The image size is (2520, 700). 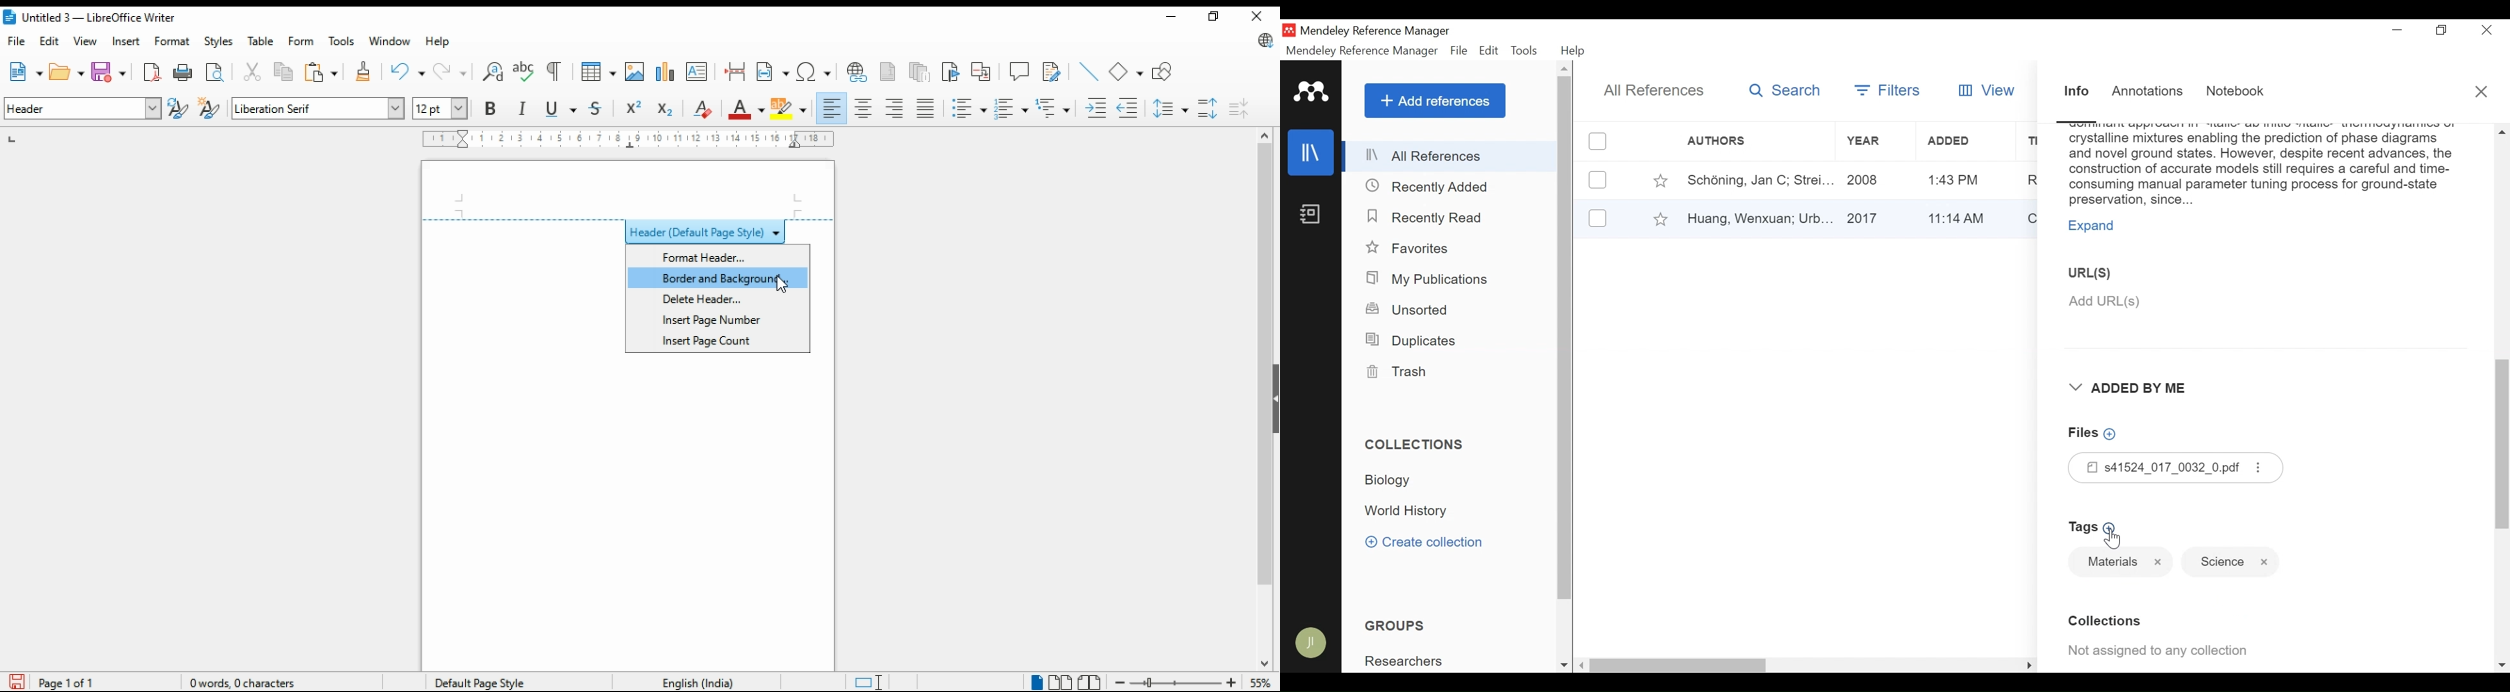 I want to click on insert footnote, so click(x=889, y=70).